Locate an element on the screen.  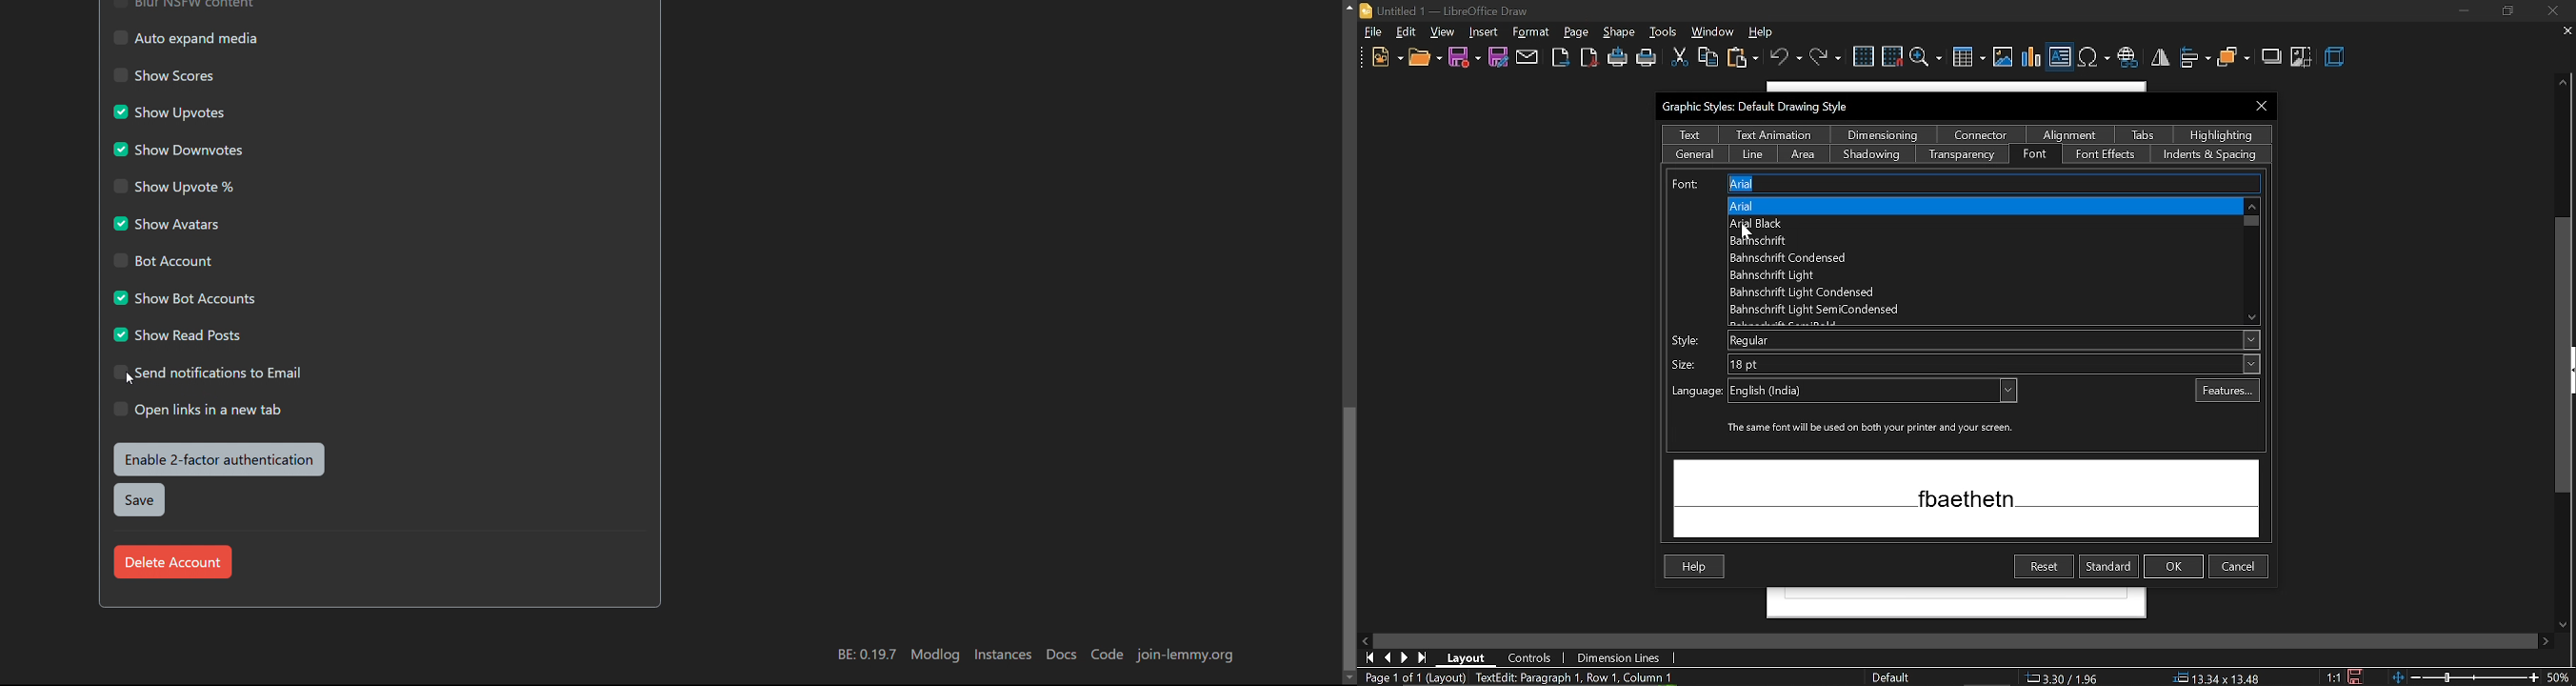
go to last page is located at coordinates (1423, 658).